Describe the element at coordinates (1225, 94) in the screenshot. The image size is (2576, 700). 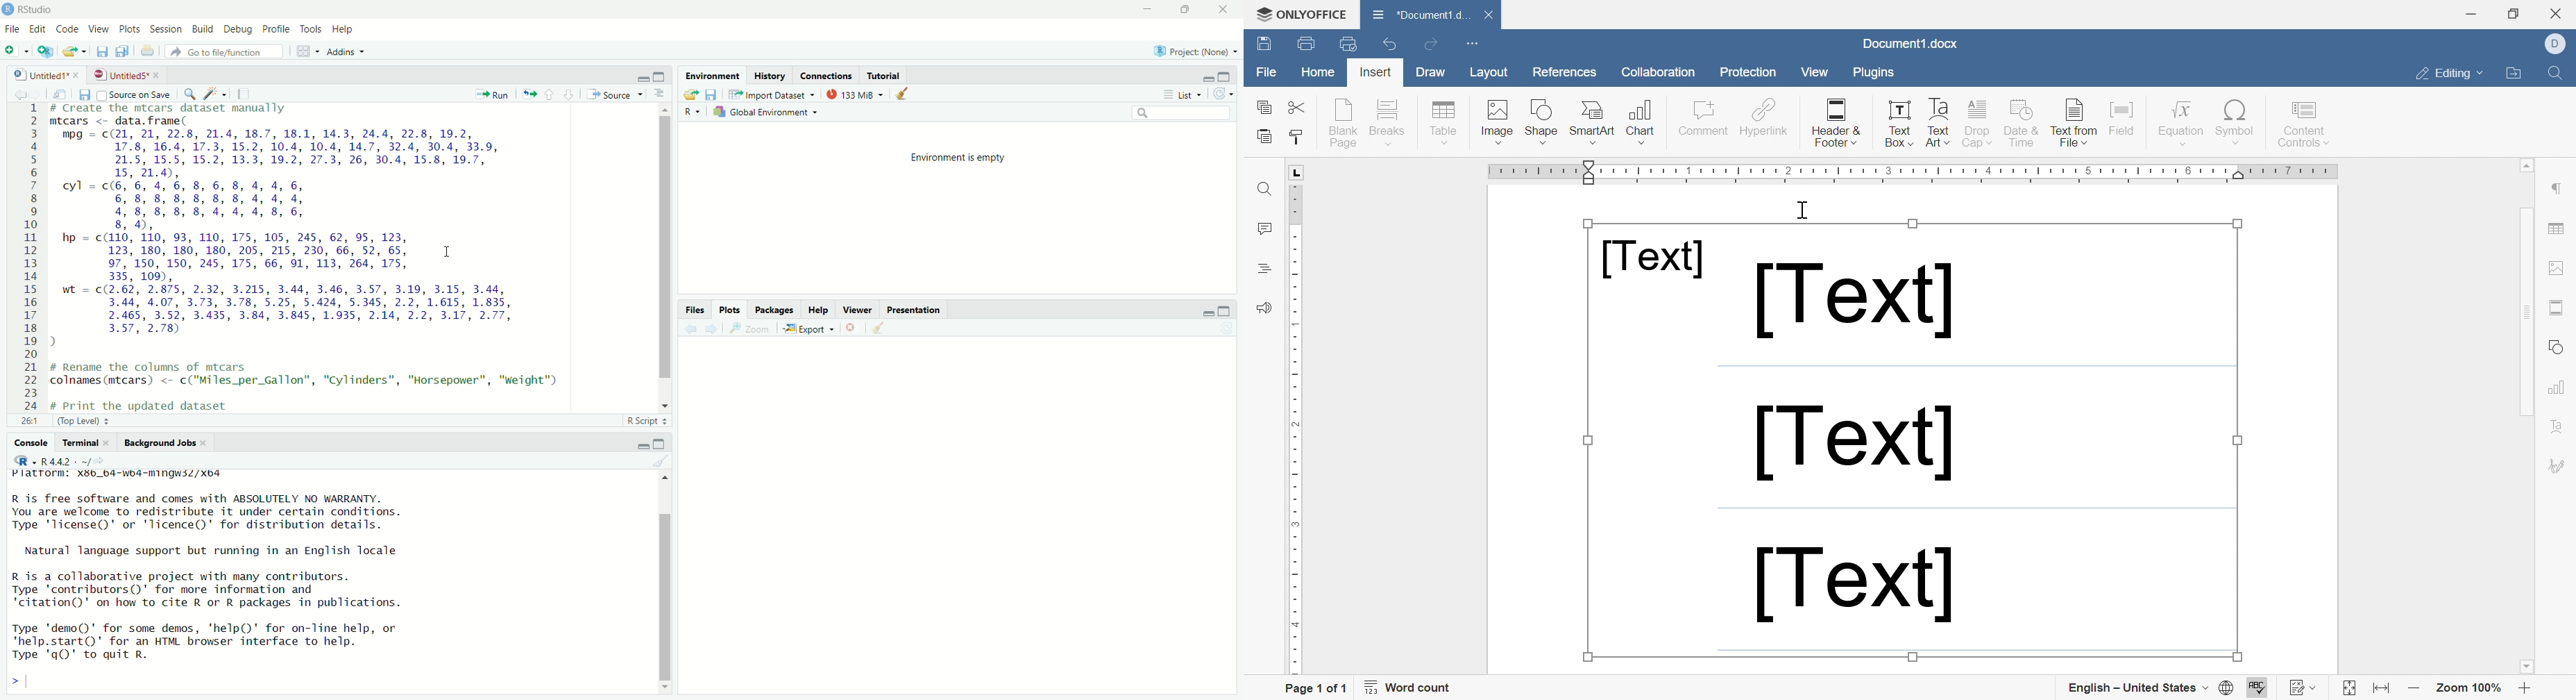
I see `refresh` at that location.